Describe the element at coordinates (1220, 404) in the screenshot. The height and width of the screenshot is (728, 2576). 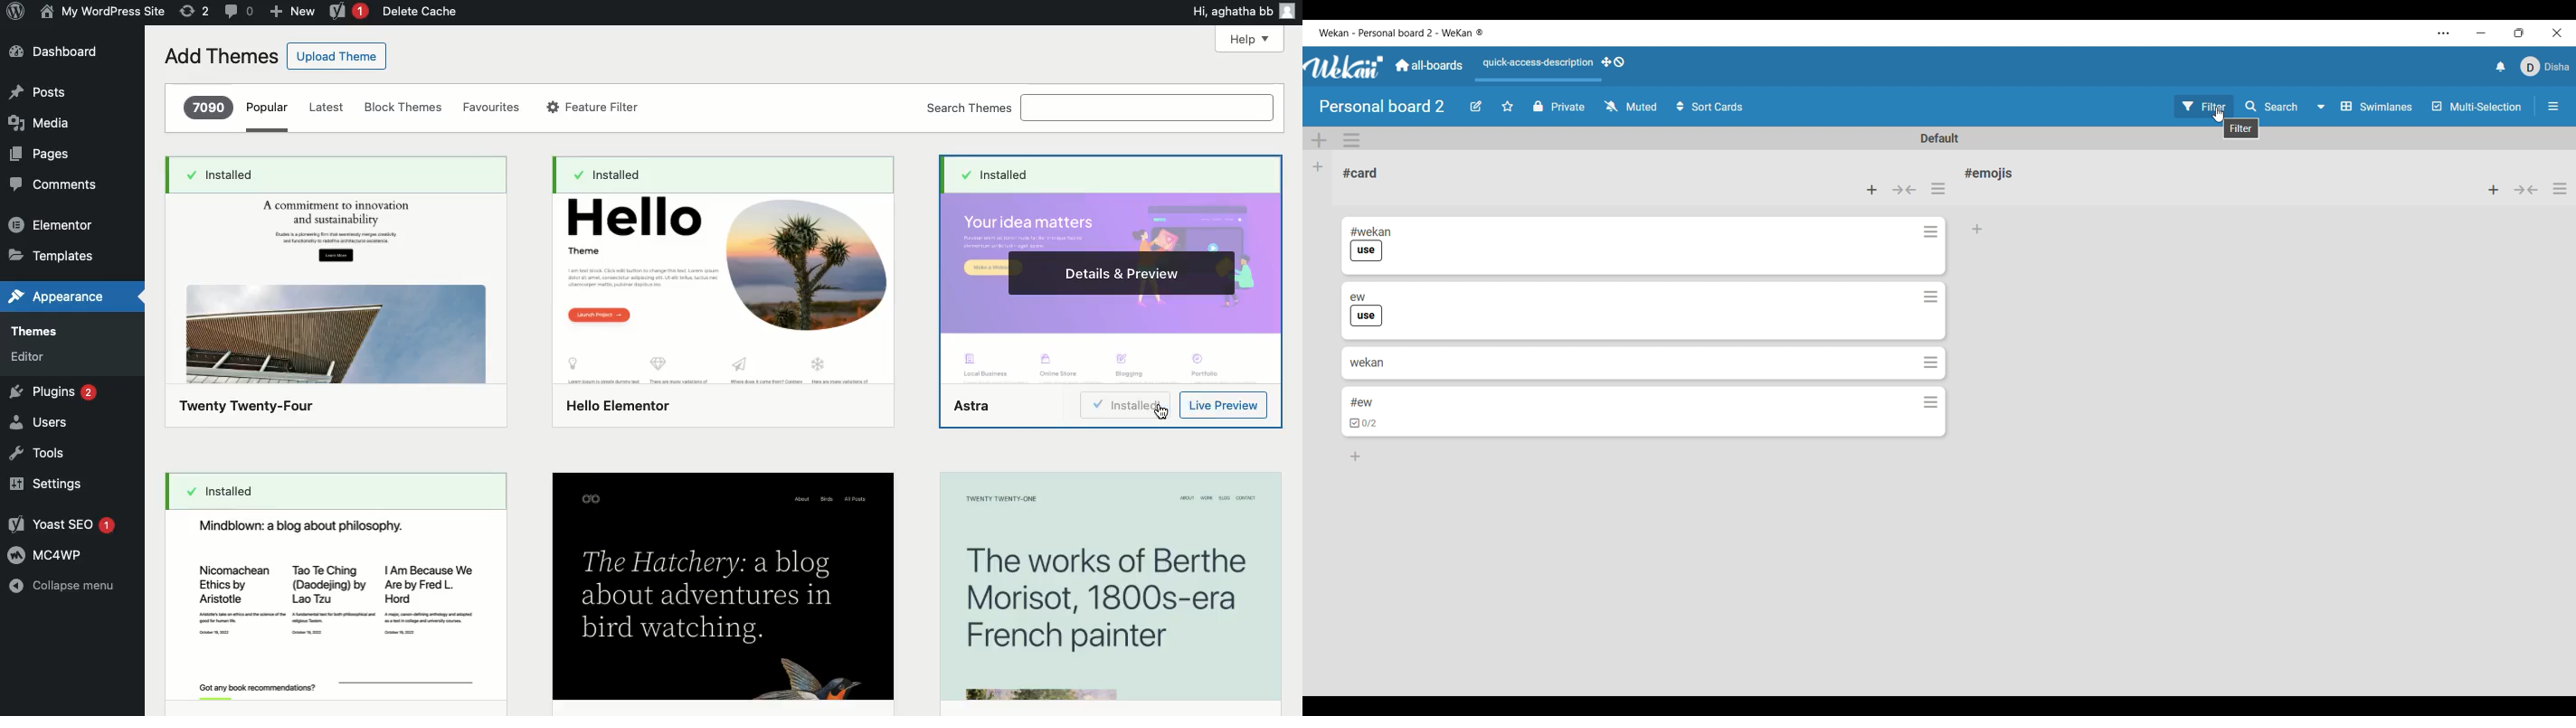
I see `Preview` at that location.